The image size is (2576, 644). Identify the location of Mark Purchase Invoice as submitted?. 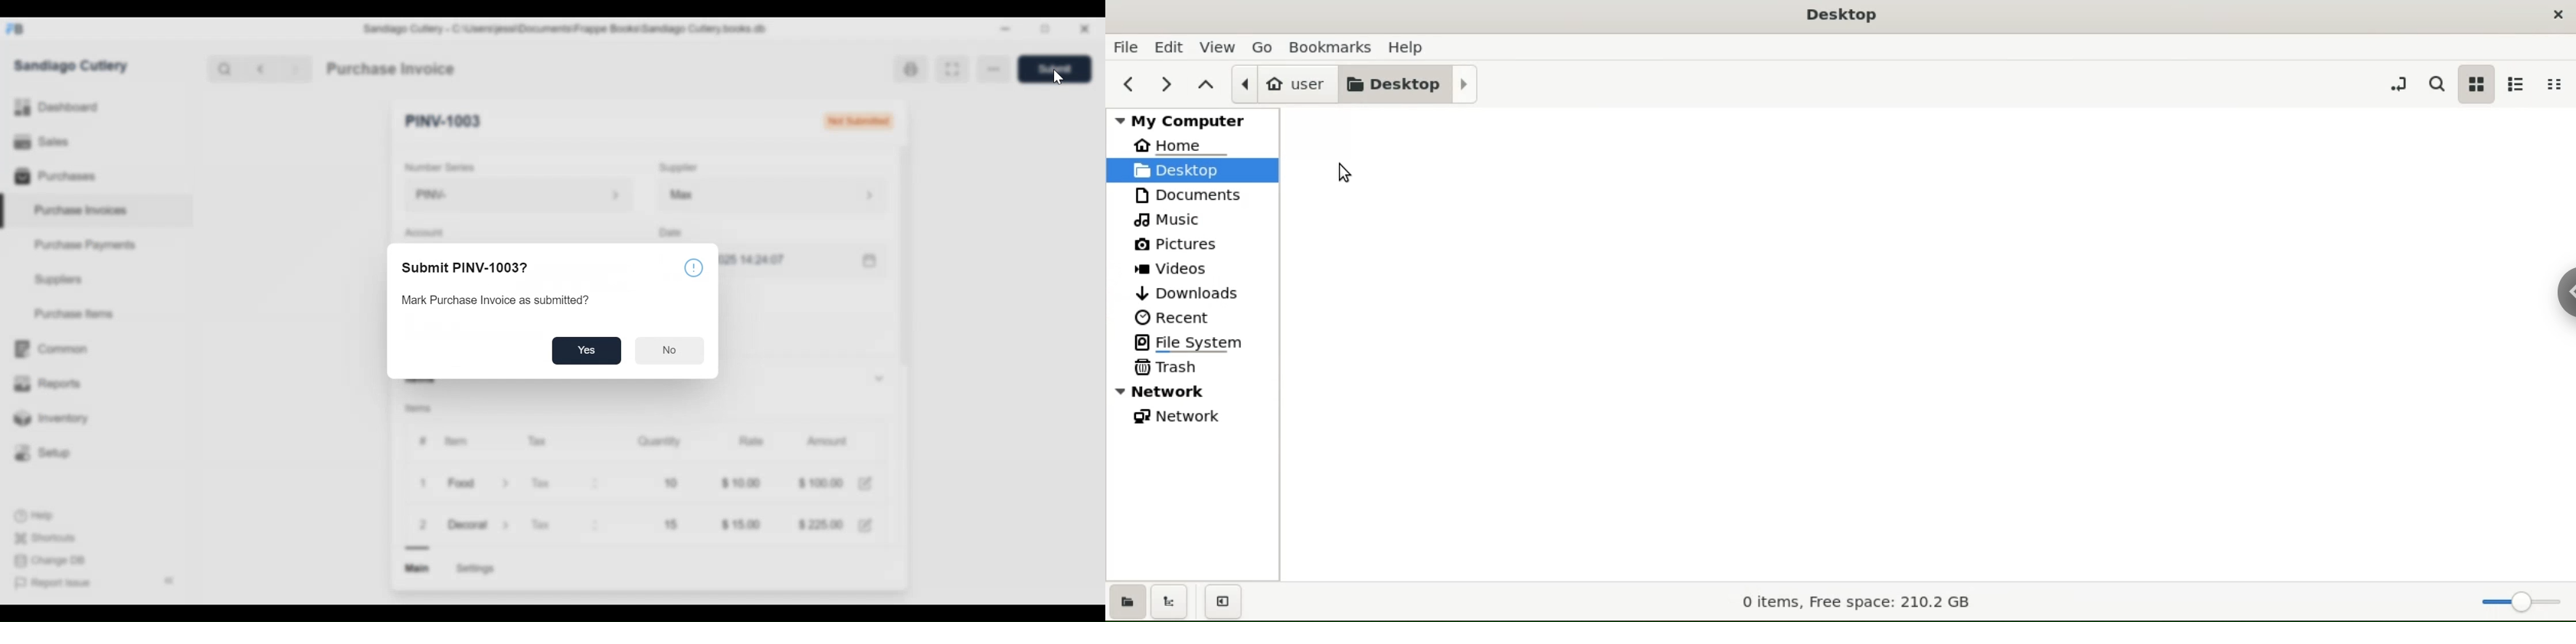
(503, 301).